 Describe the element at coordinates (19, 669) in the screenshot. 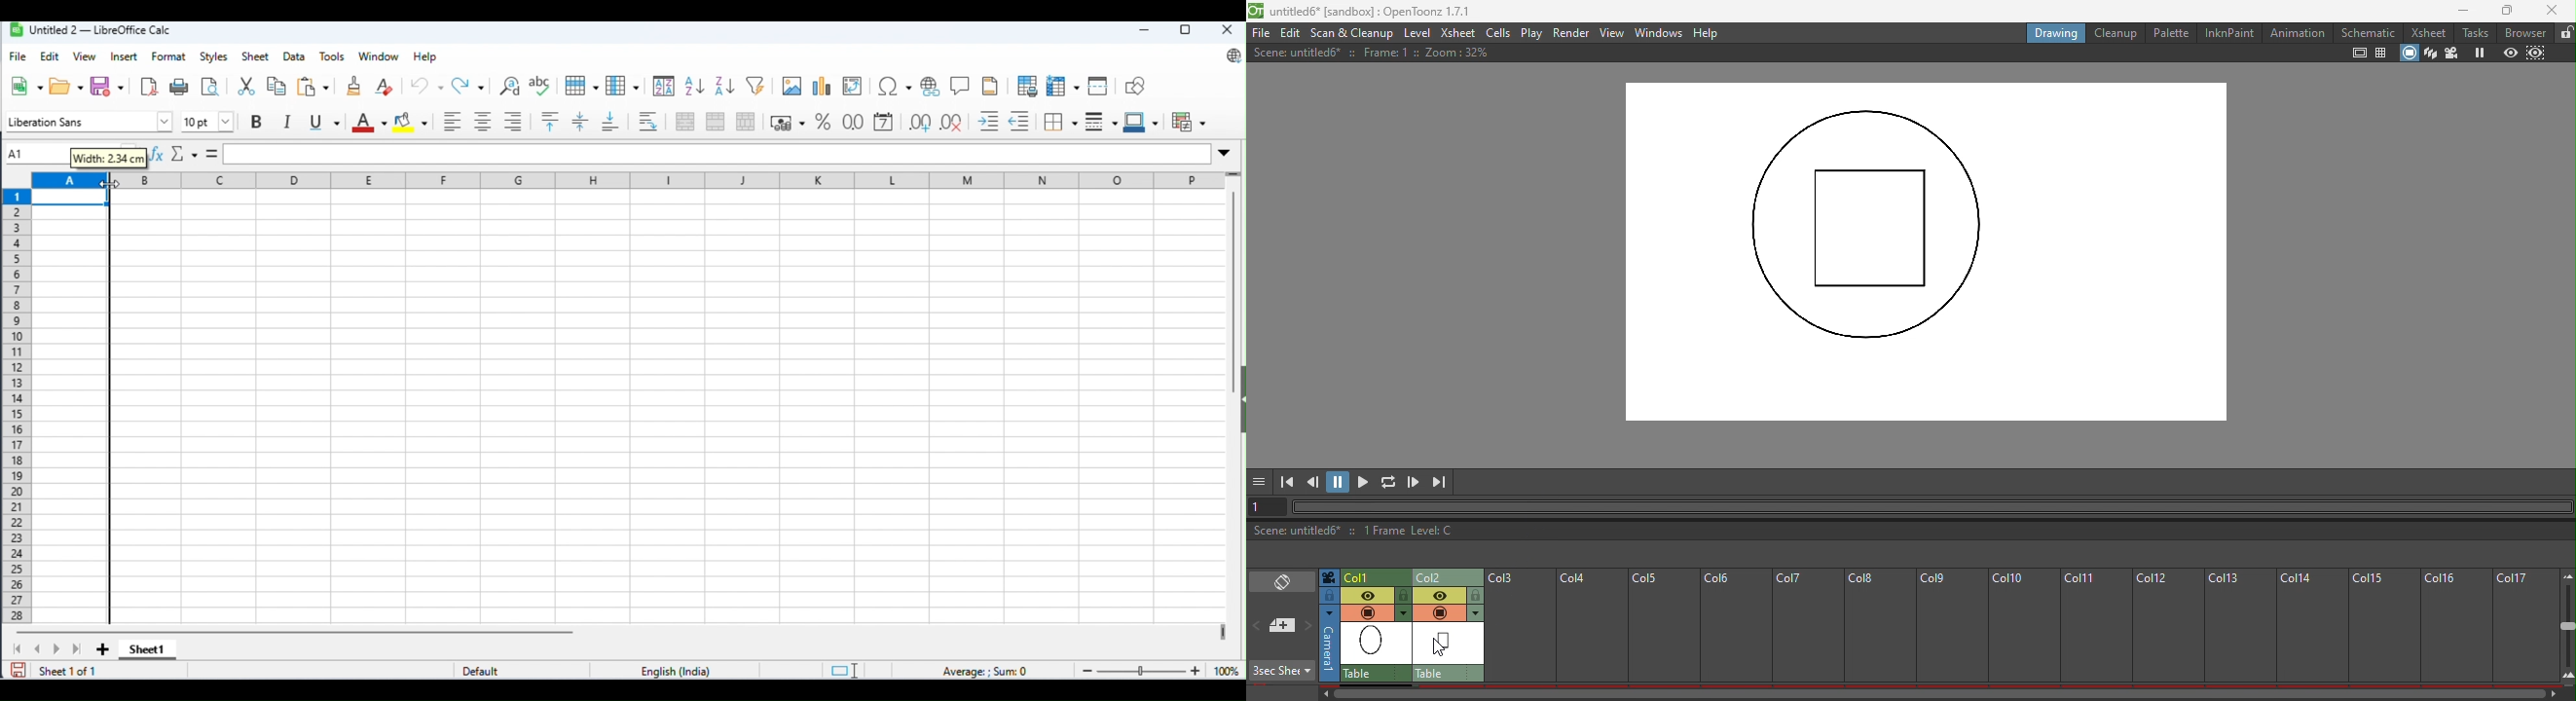

I see `save` at that location.